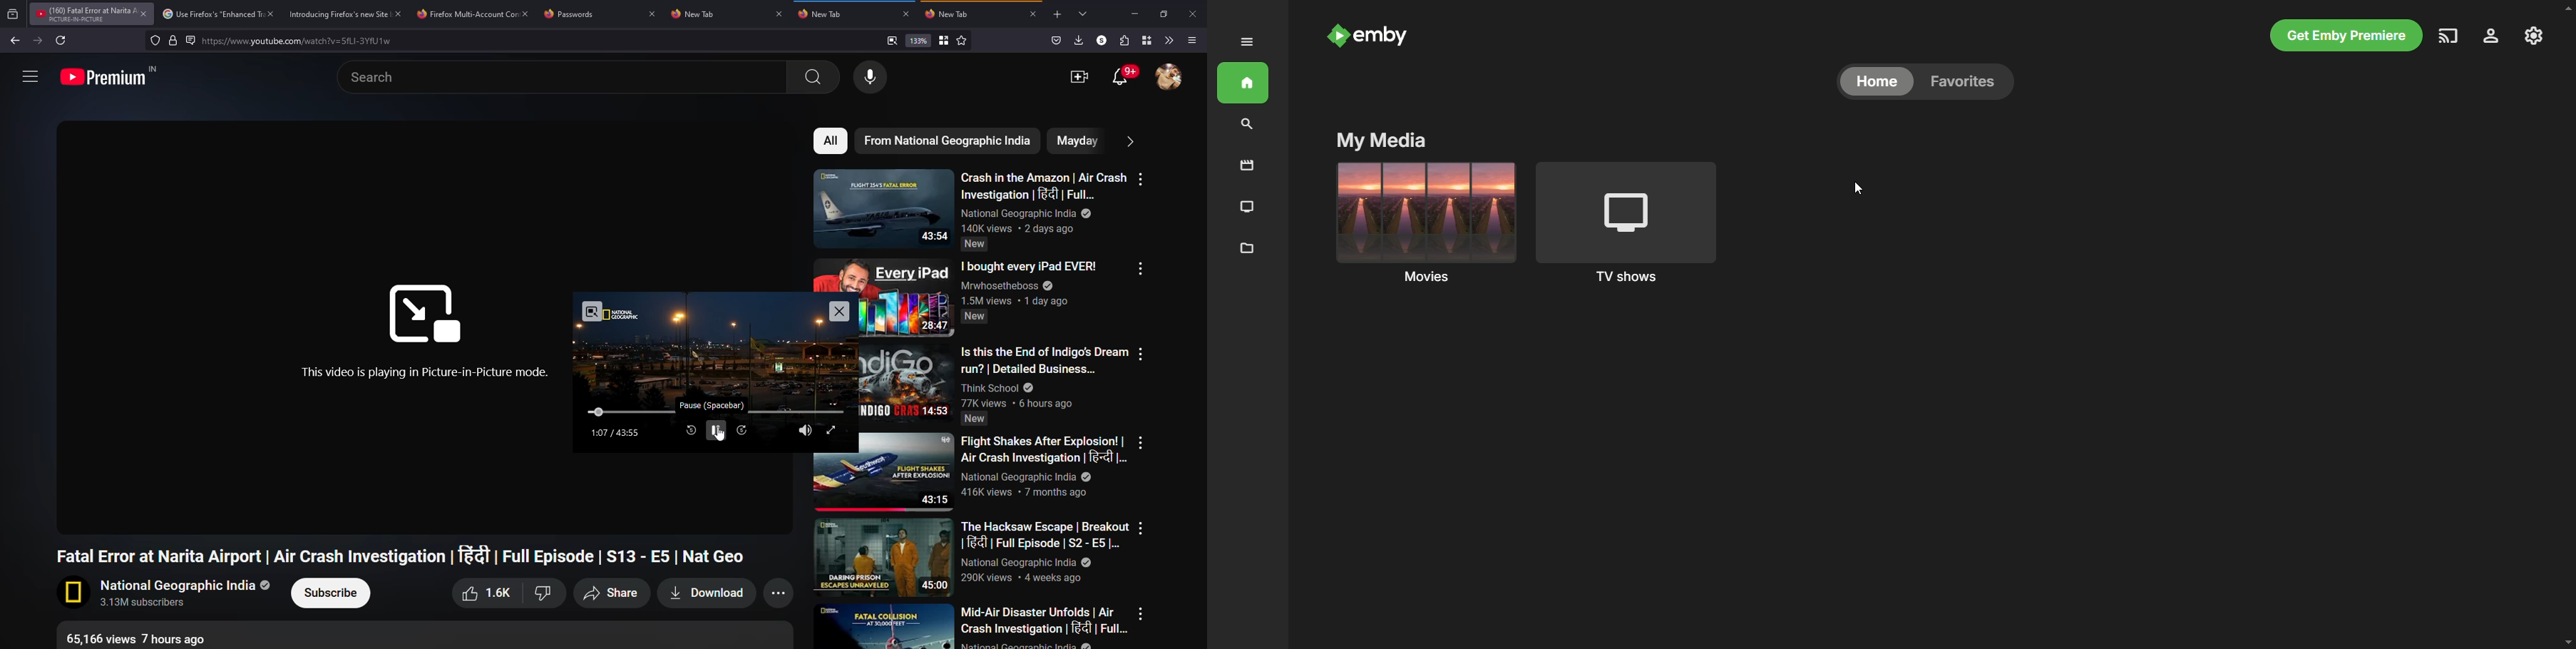  What do you see at coordinates (111, 75) in the screenshot?
I see `Logo of premium YouTube` at bounding box center [111, 75].